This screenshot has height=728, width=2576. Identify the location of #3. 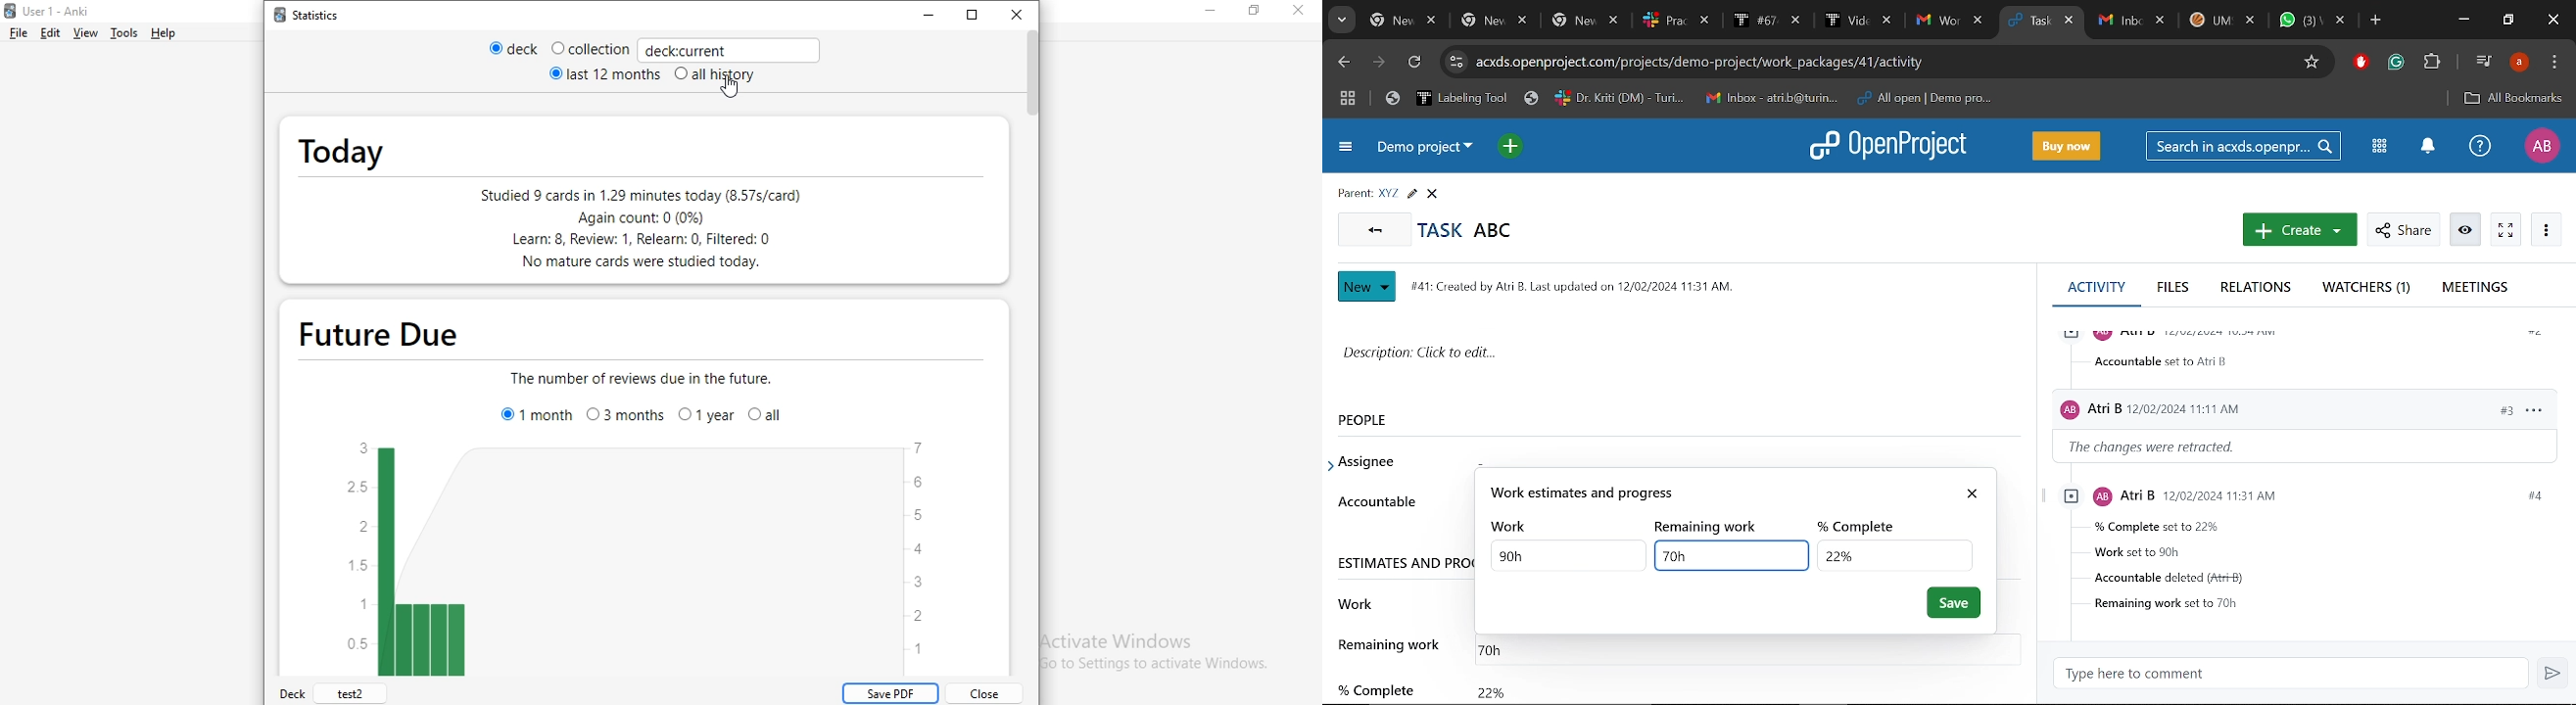
(2496, 409).